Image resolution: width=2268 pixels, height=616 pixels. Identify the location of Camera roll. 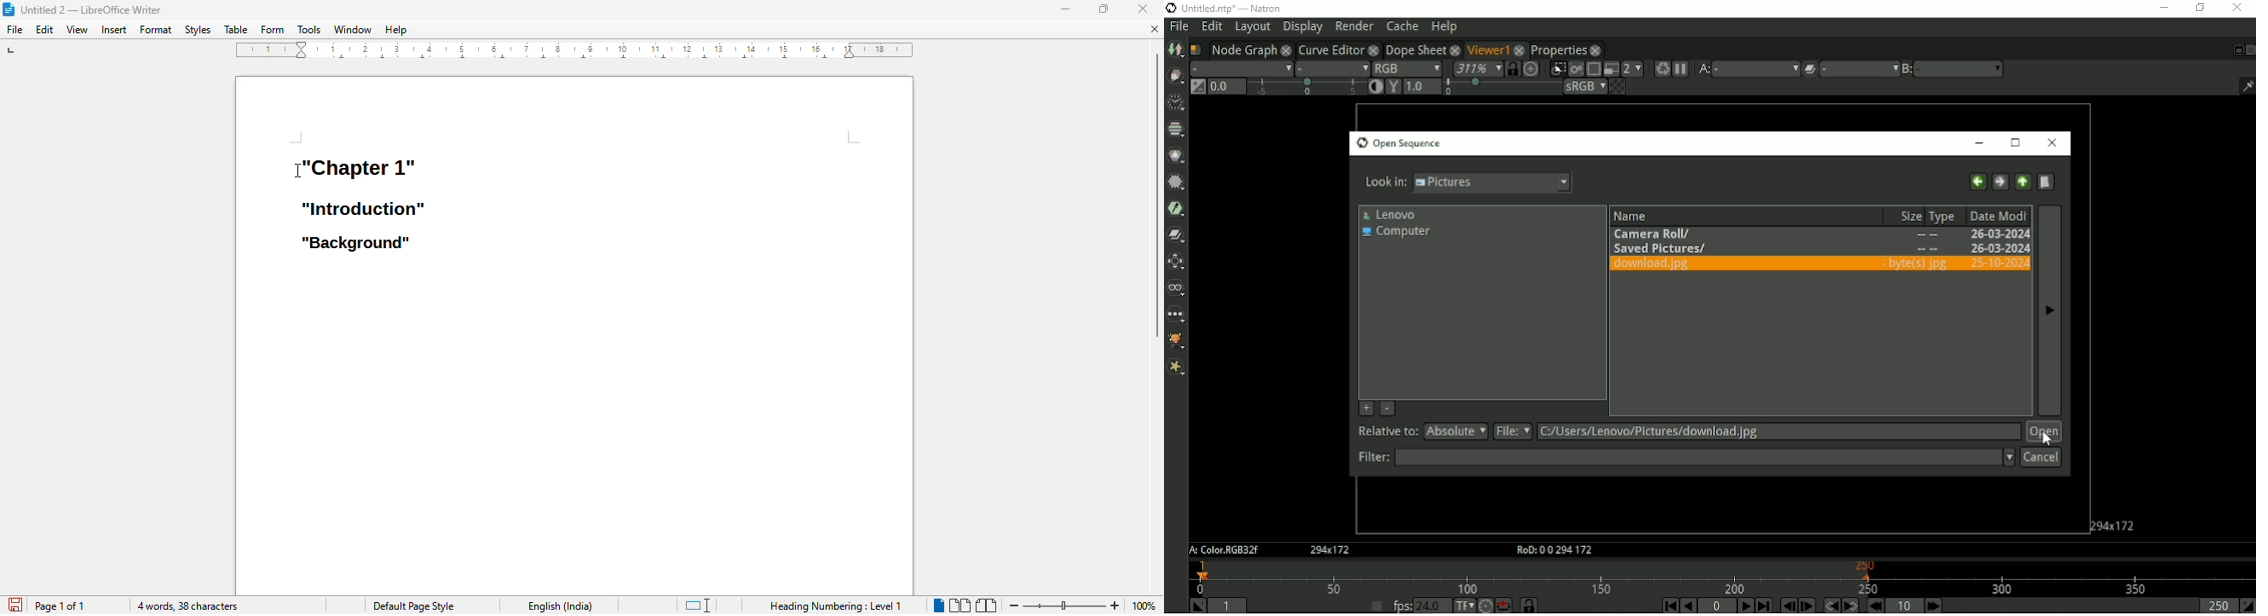
(1819, 234).